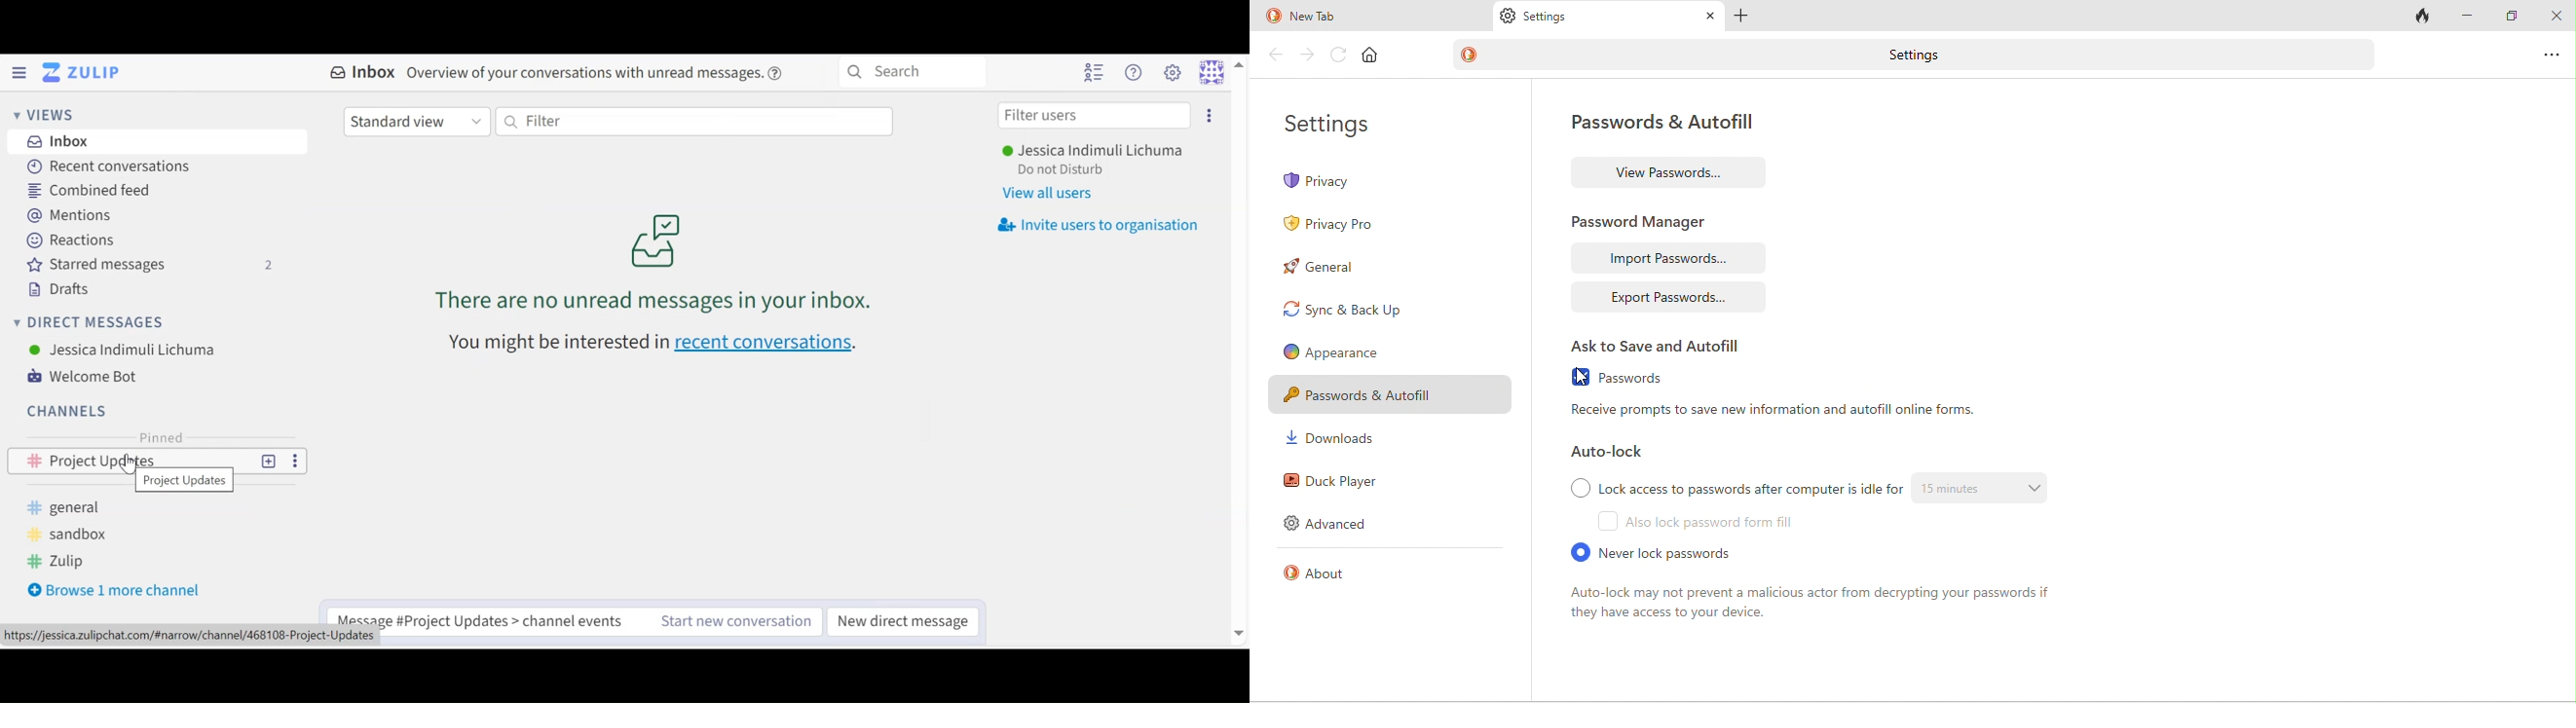  What do you see at coordinates (69, 411) in the screenshot?
I see `Channels` at bounding box center [69, 411].